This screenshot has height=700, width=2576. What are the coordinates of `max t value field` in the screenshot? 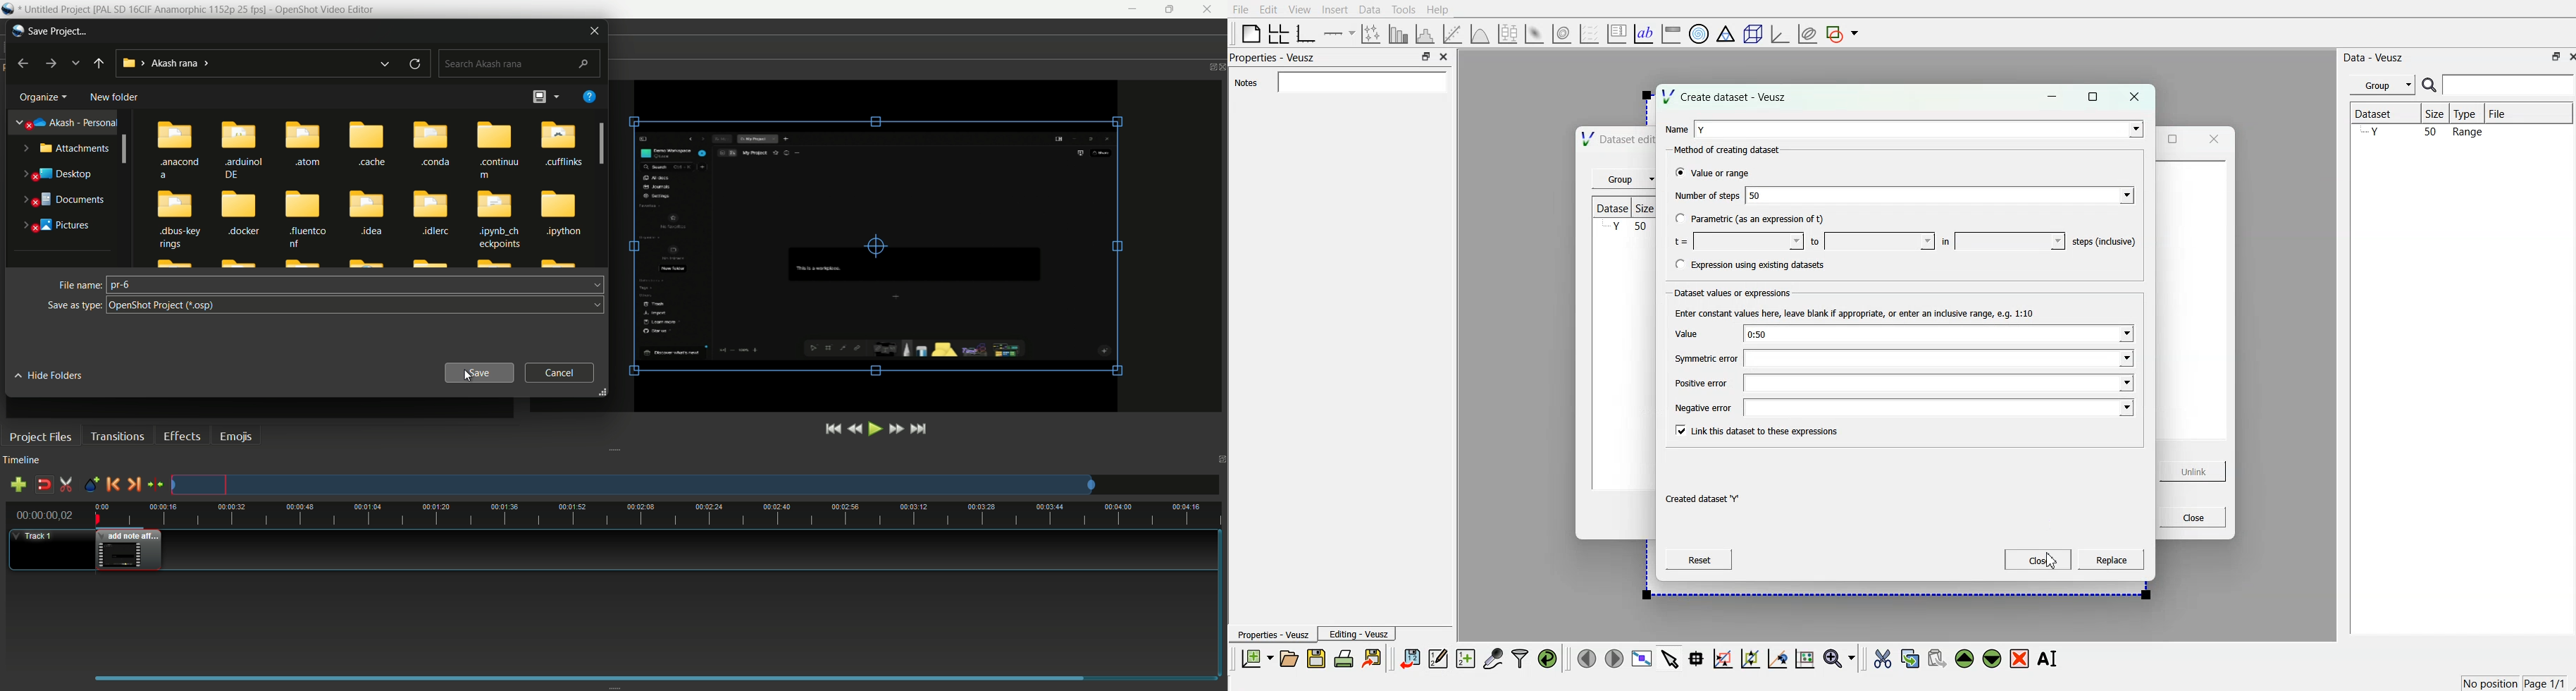 It's located at (1881, 243).